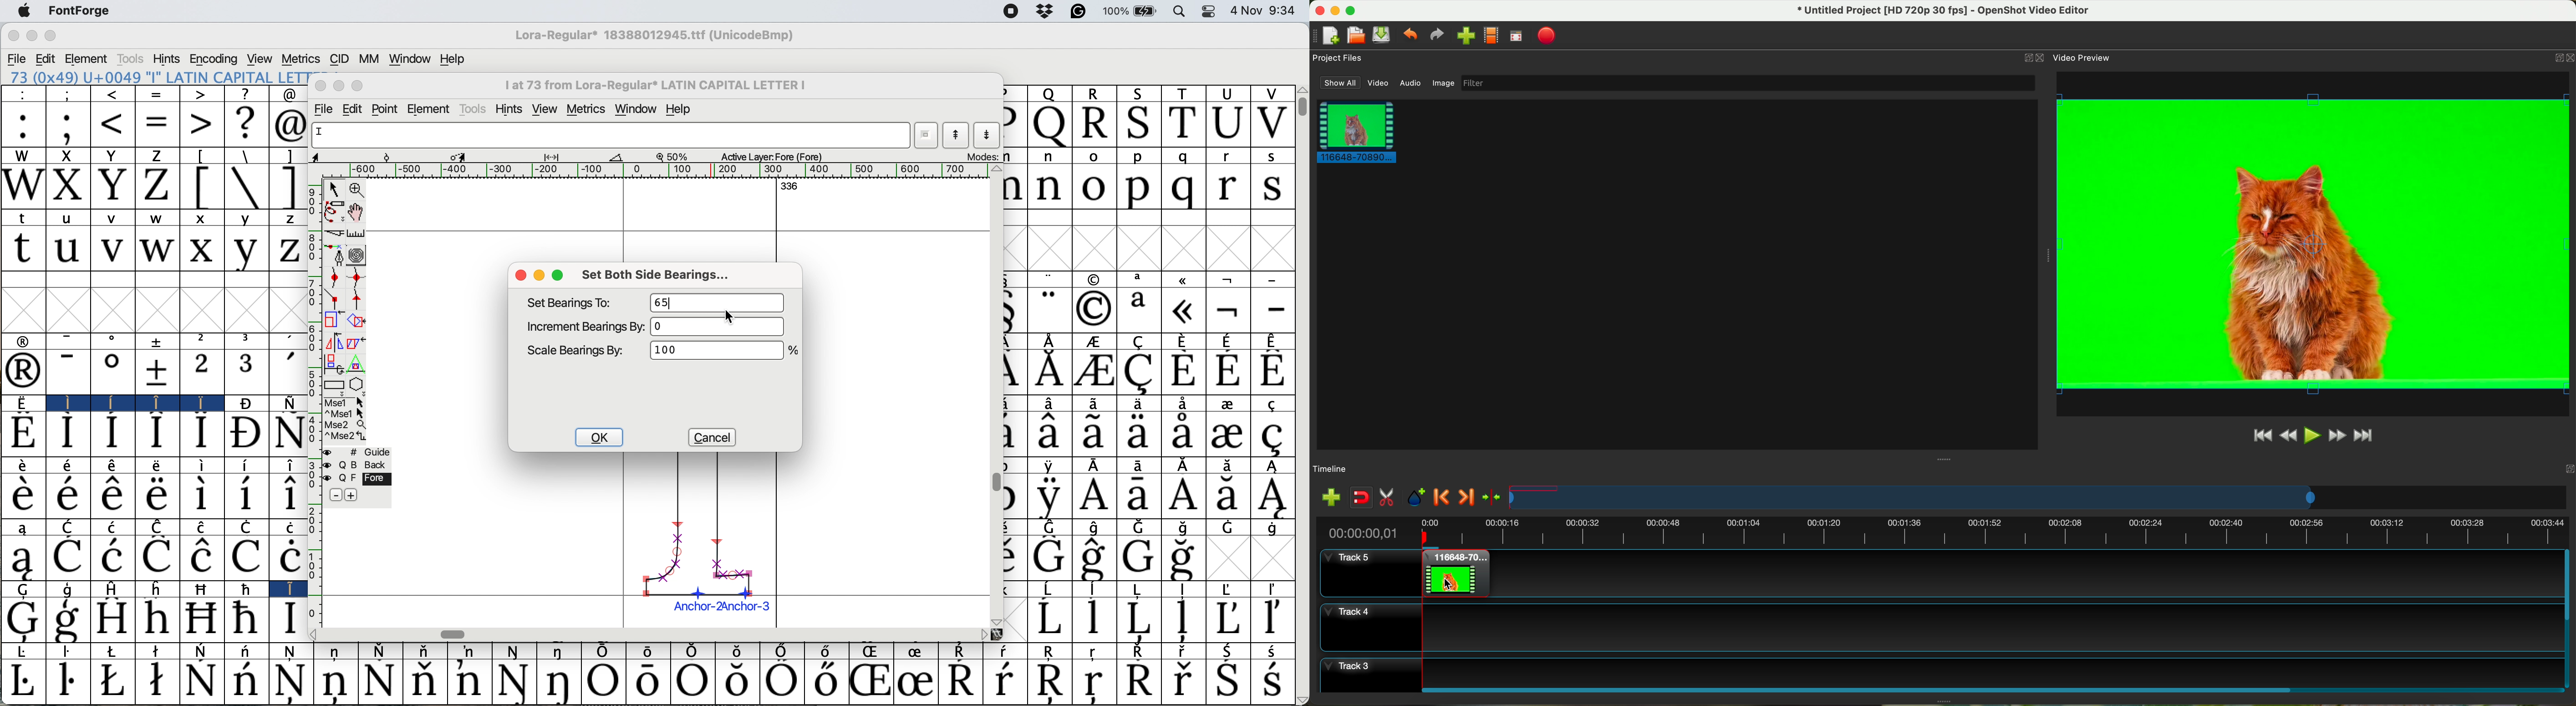 The width and height of the screenshot is (2576, 728). Describe the element at coordinates (1273, 436) in the screenshot. I see `Symbol` at that location.